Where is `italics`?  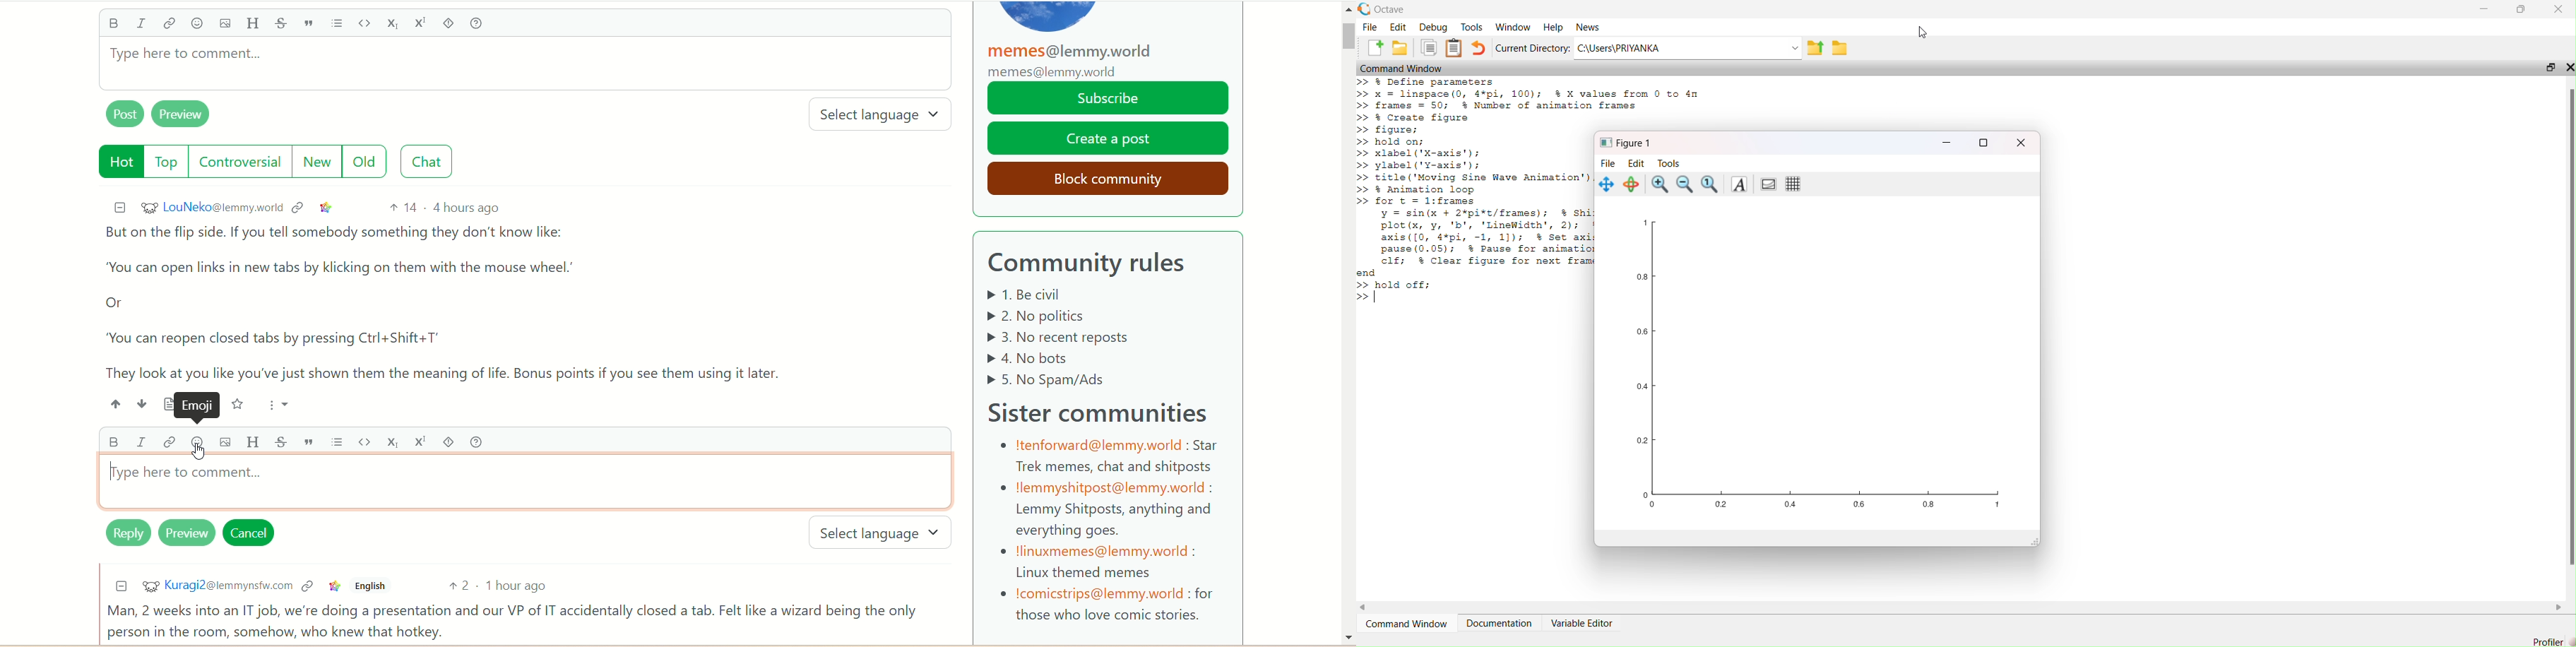 italics is located at coordinates (139, 445).